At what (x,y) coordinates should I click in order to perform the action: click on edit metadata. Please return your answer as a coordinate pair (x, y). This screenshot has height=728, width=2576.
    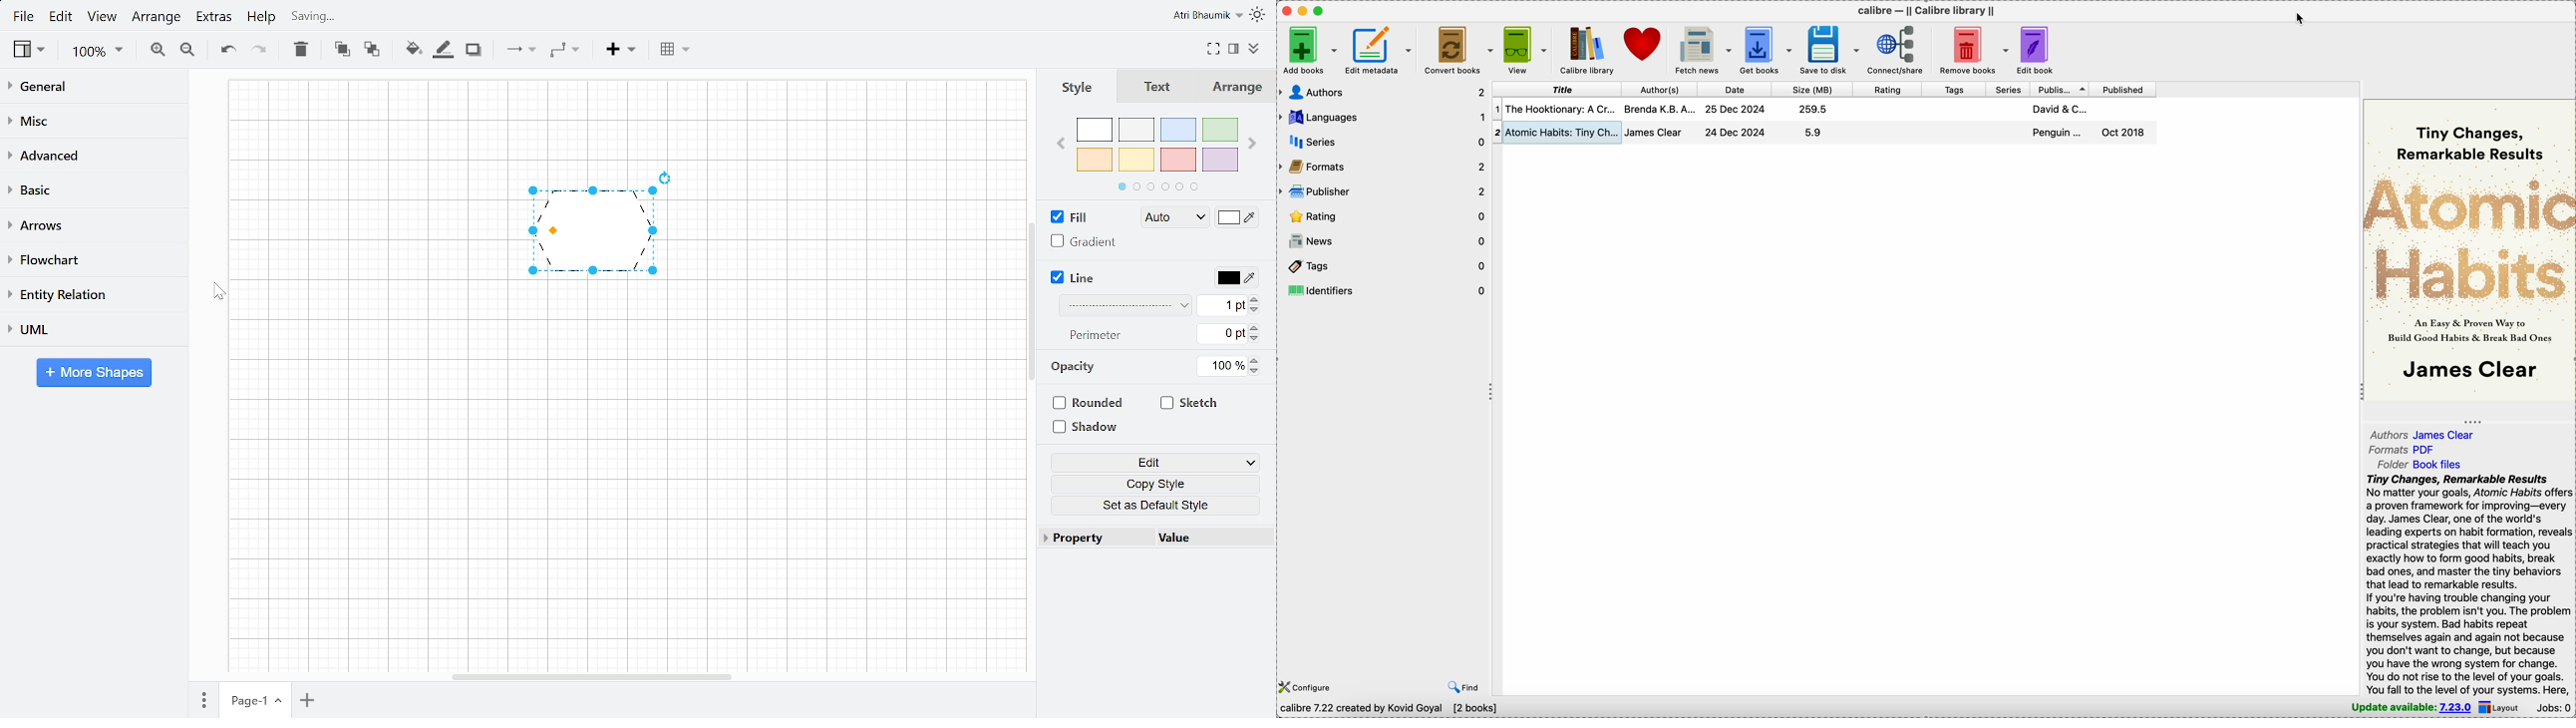
    Looking at the image, I should click on (1381, 49).